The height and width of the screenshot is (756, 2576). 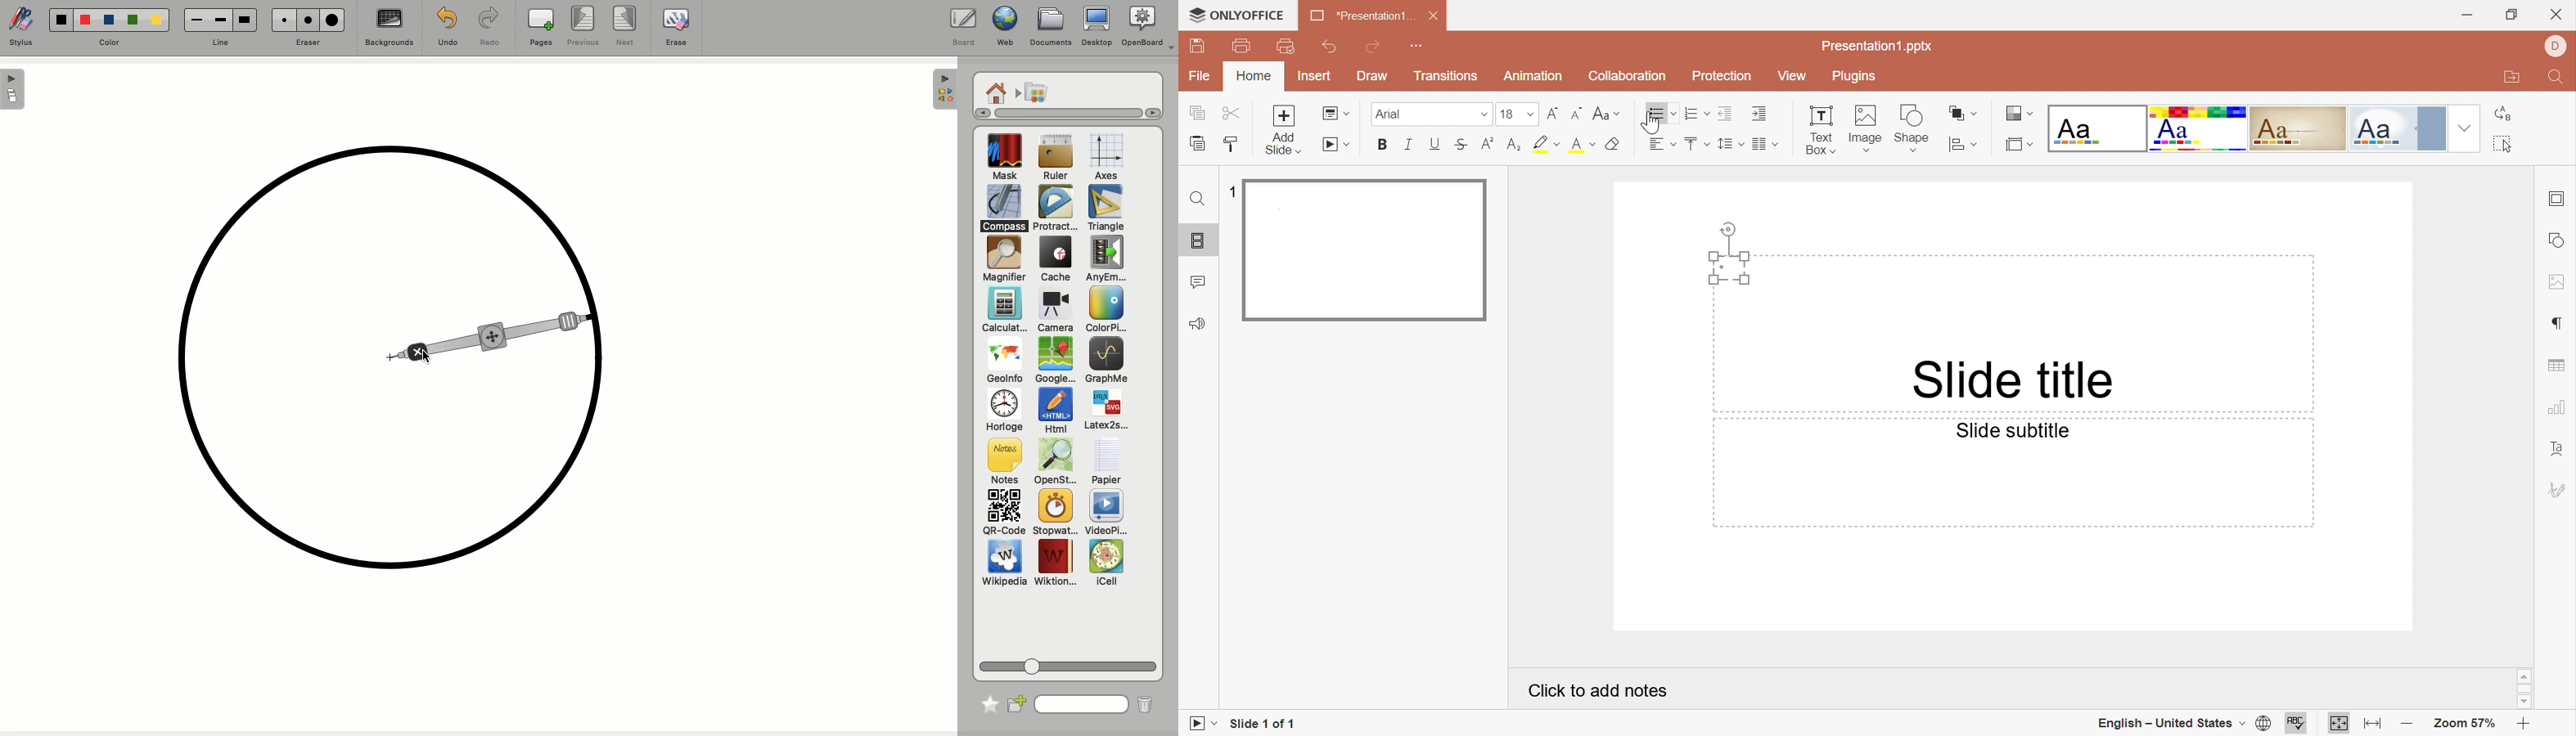 I want to click on Official, so click(x=2398, y=128).